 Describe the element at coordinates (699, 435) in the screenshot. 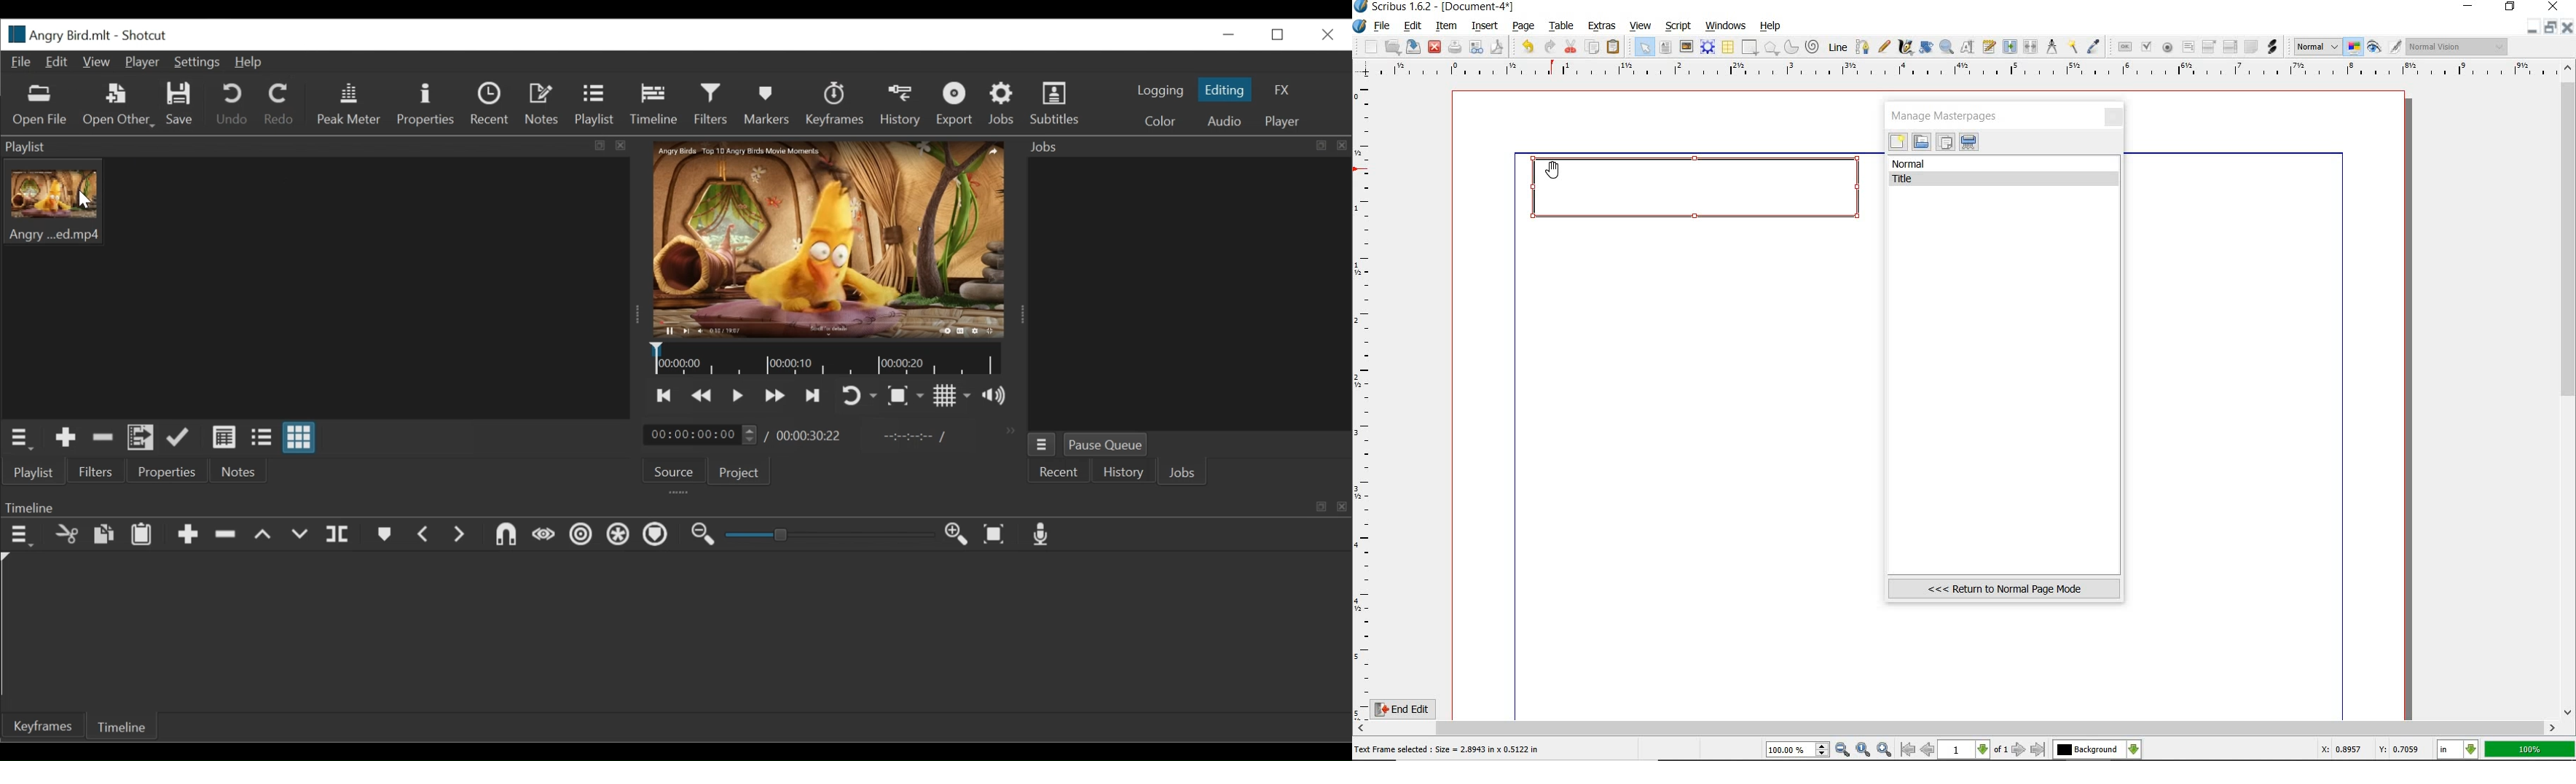

I see `current duration` at that location.